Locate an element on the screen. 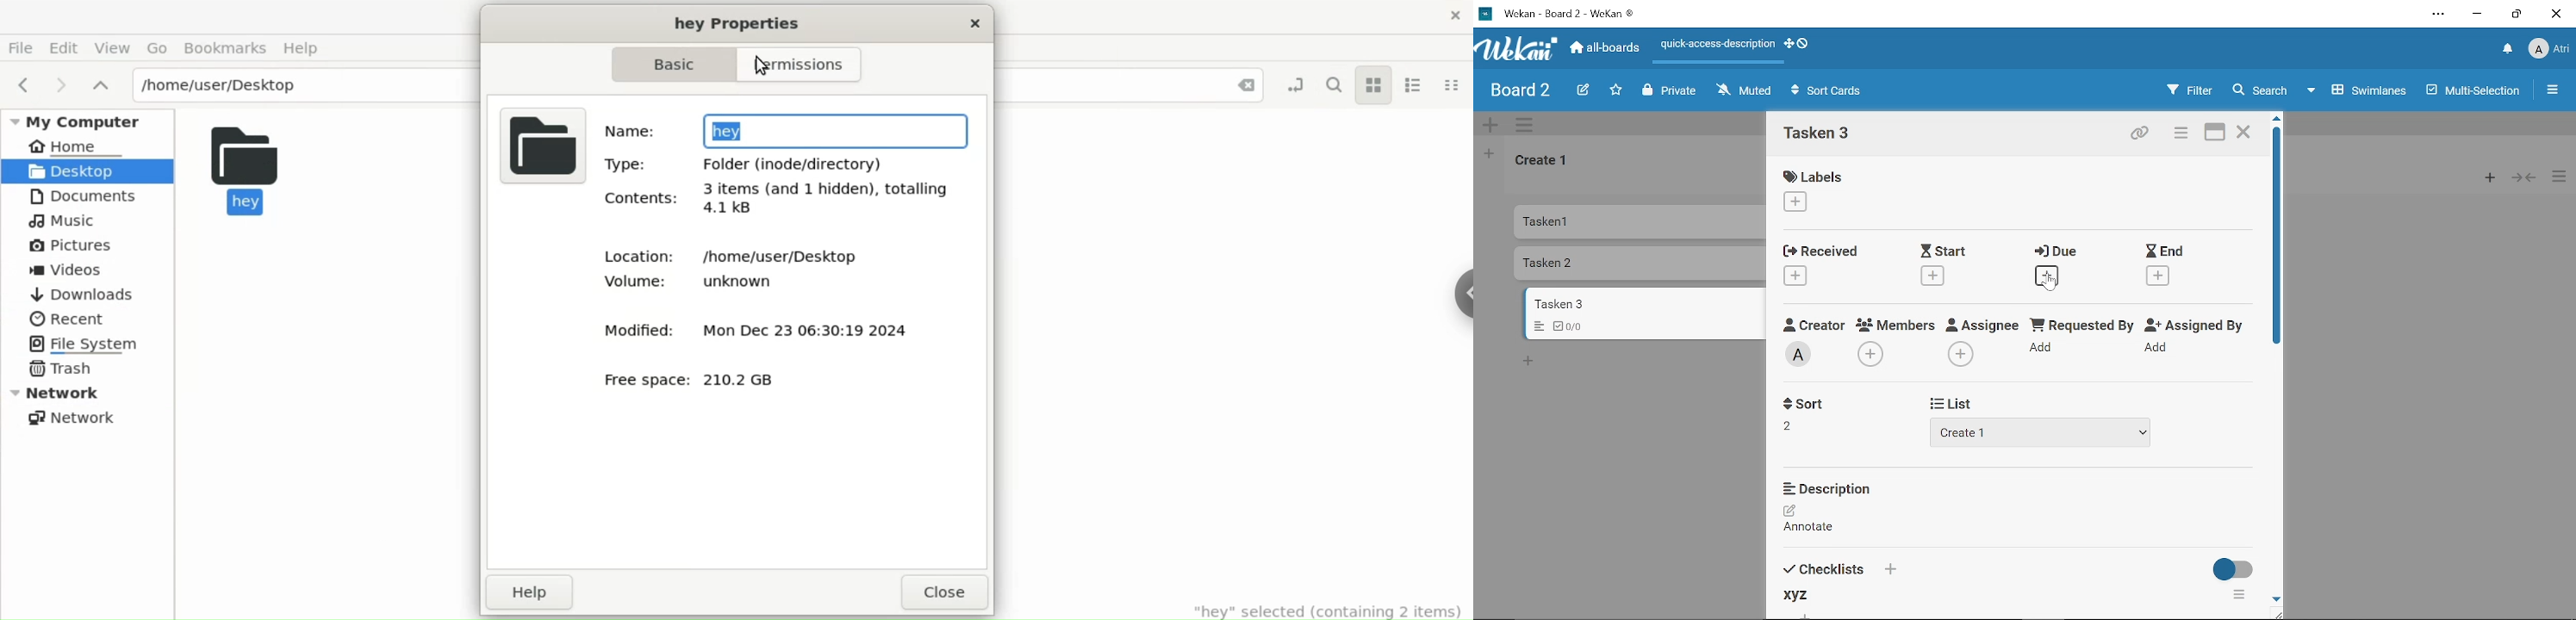  Add assigned by is located at coordinates (2159, 349).